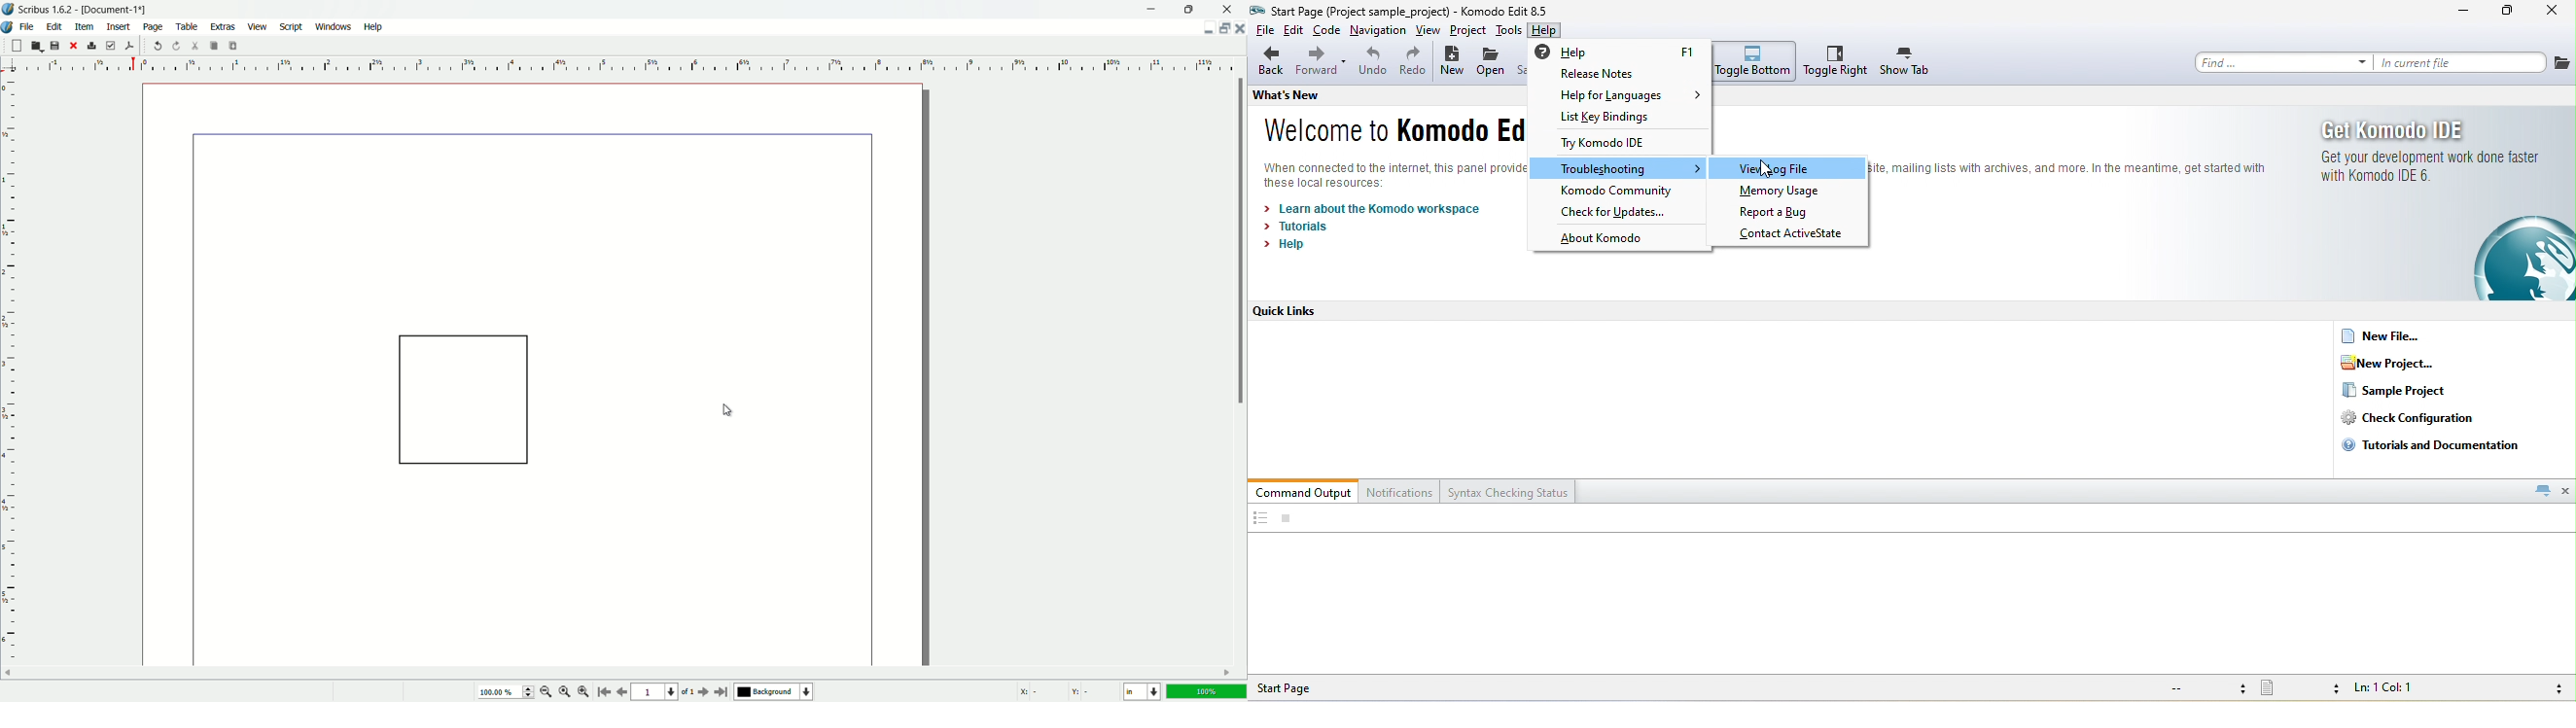 The image size is (2576, 728). I want to click on minimize, so click(2463, 13).